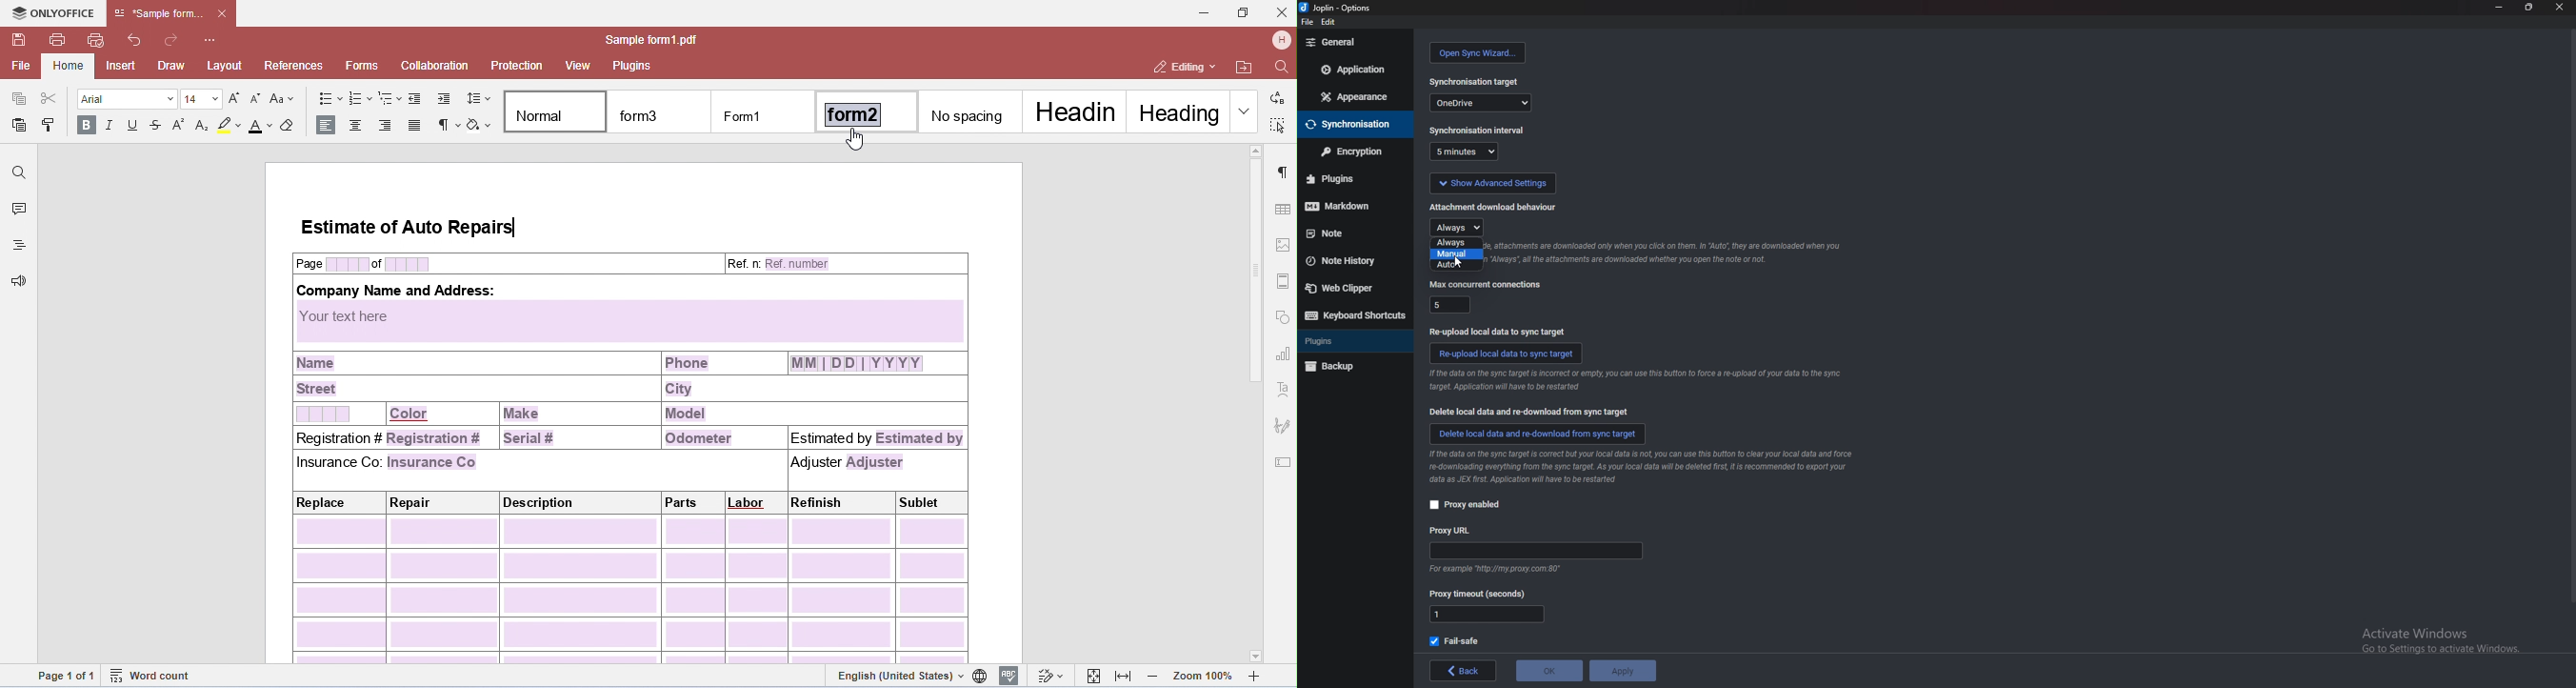 This screenshot has width=2576, height=700. Describe the element at coordinates (1353, 151) in the screenshot. I see `encryption` at that location.